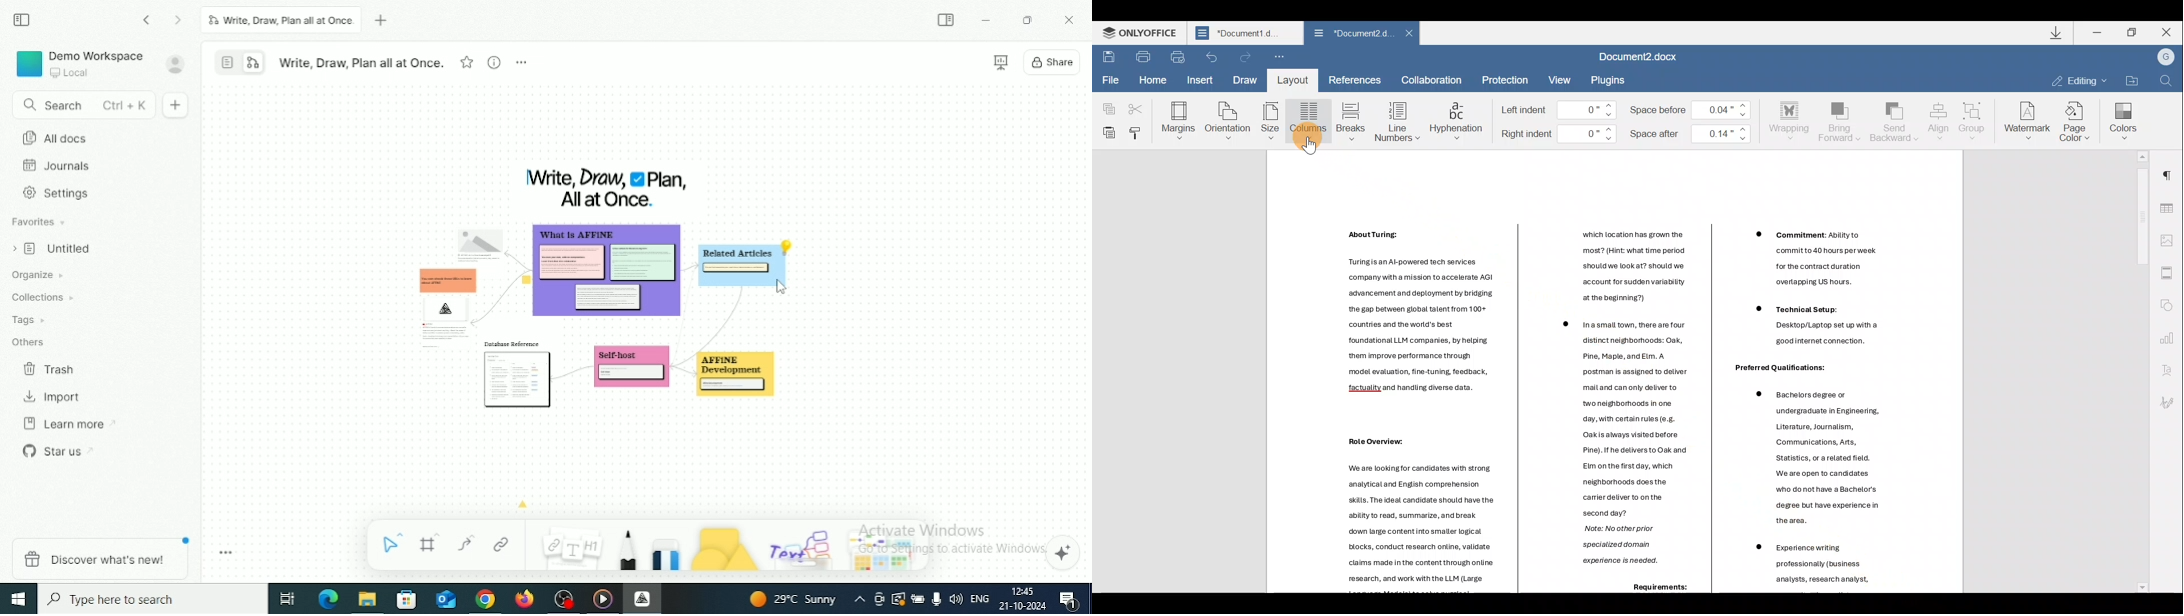  What do you see at coordinates (666, 551) in the screenshot?
I see `Eraser` at bounding box center [666, 551].